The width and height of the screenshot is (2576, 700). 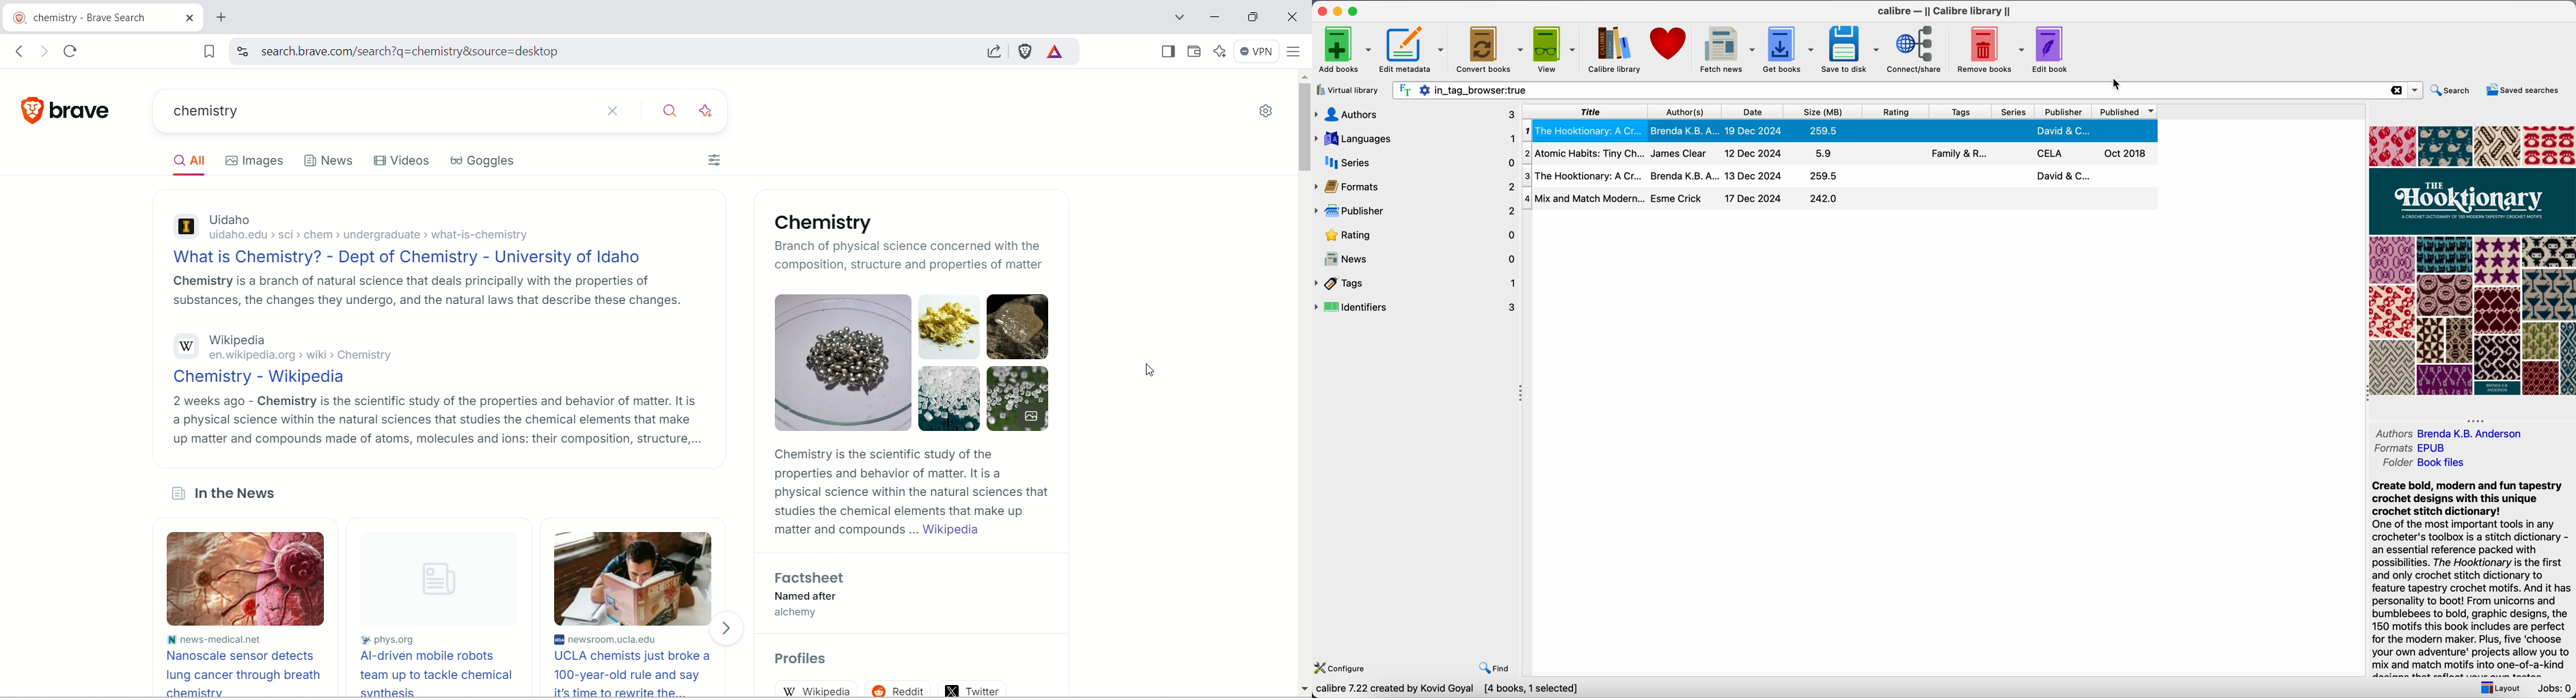 What do you see at coordinates (1338, 10) in the screenshot?
I see `minimize` at bounding box center [1338, 10].